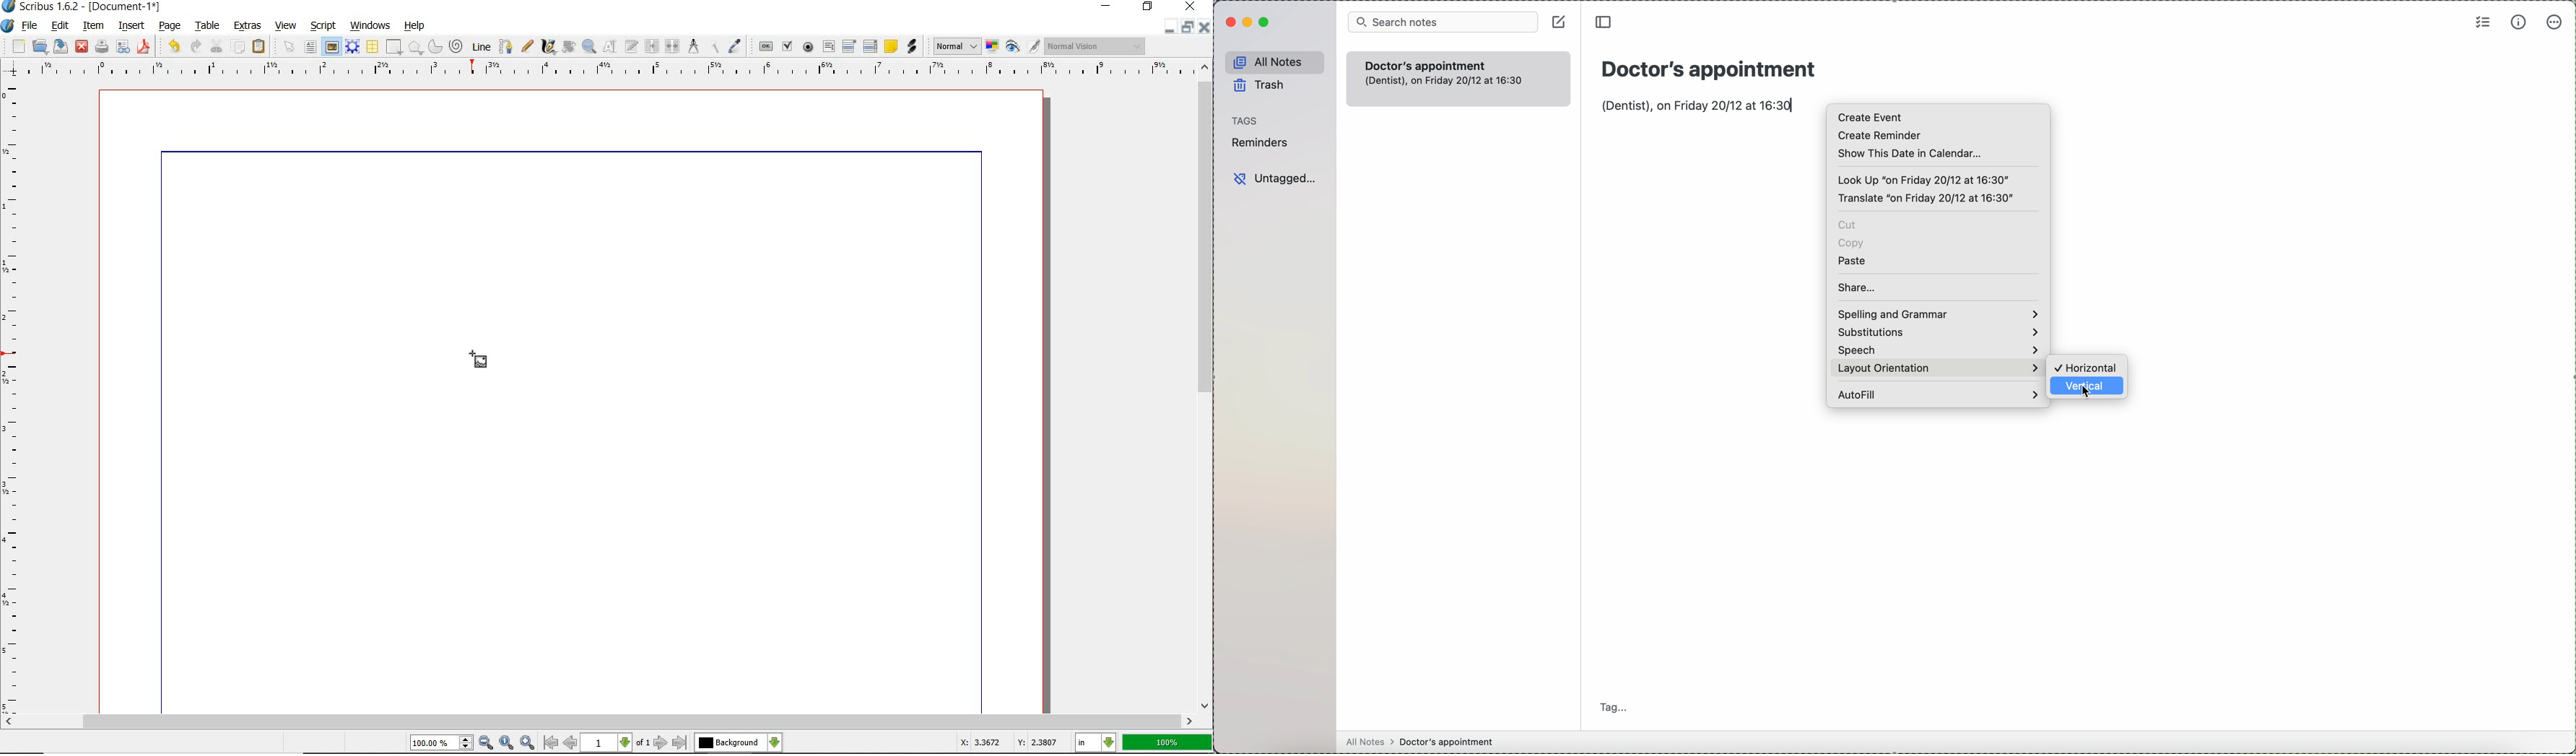 The height and width of the screenshot is (756, 2576). Describe the element at coordinates (850, 46) in the screenshot. I see `pdf combo box` at that location.